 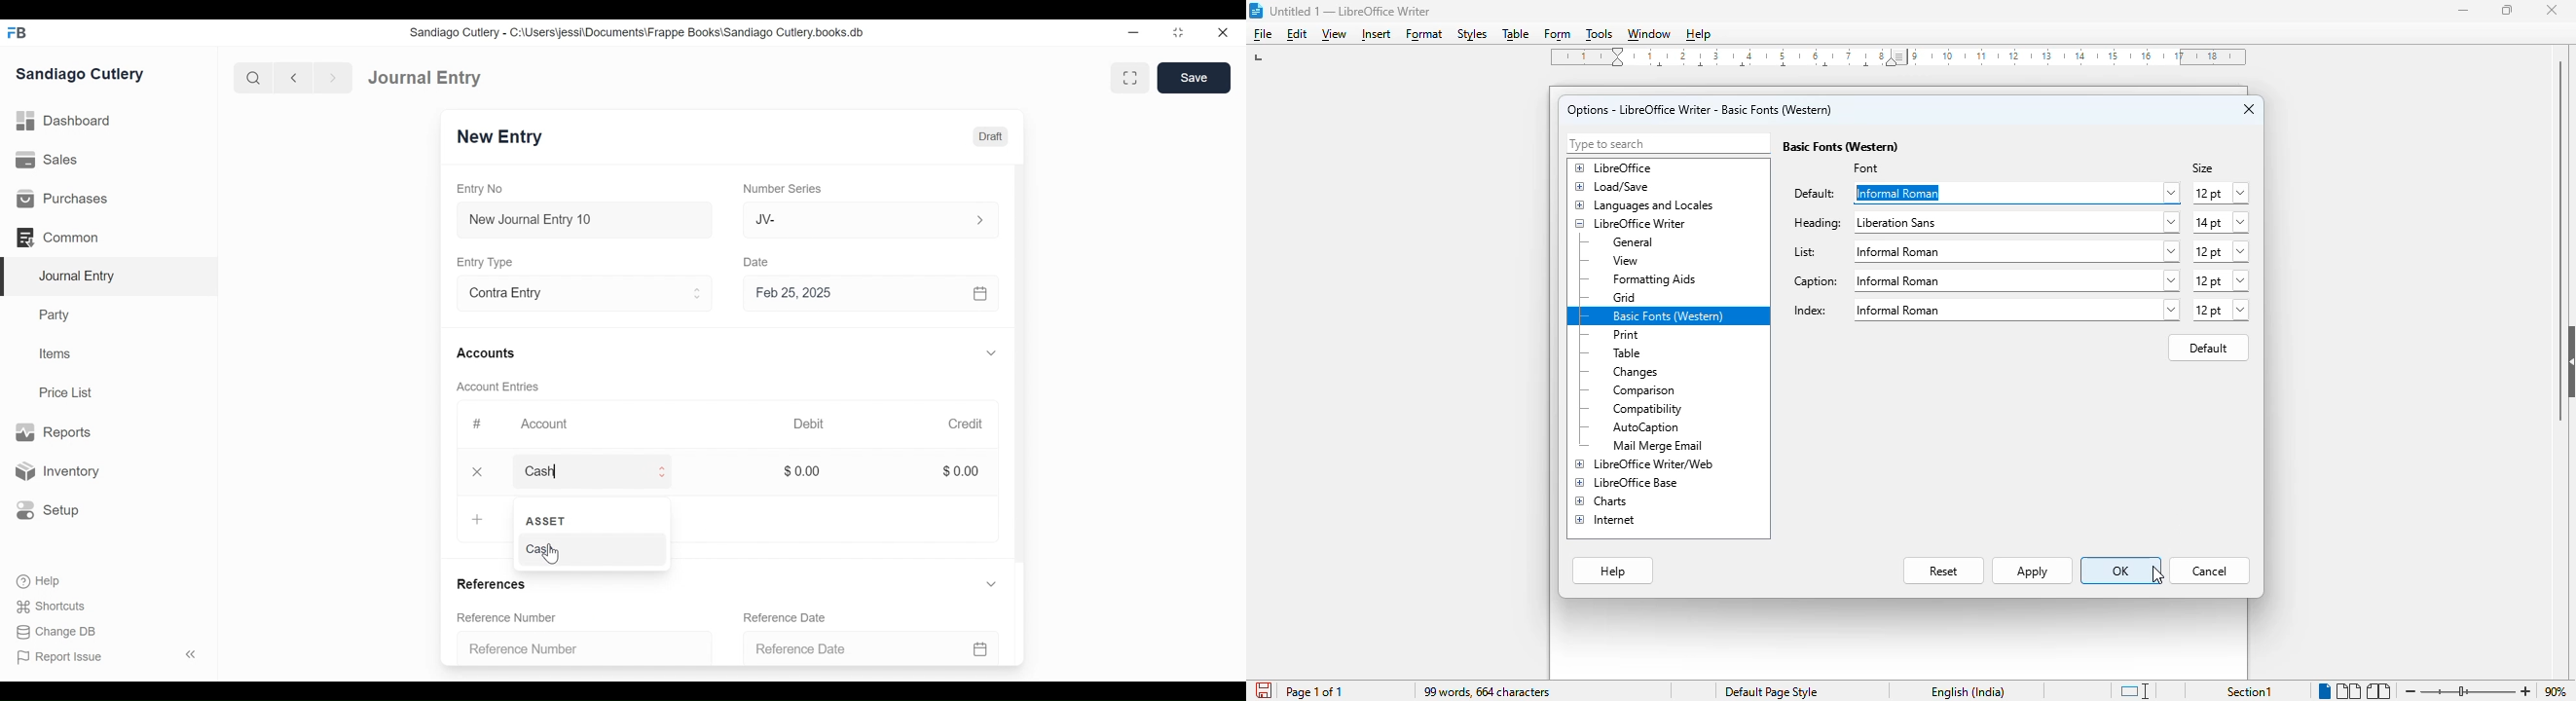 What do you see at coordinates (45, 161) in the screenshot?
I see `Sales` at bounding box center [45, 161].